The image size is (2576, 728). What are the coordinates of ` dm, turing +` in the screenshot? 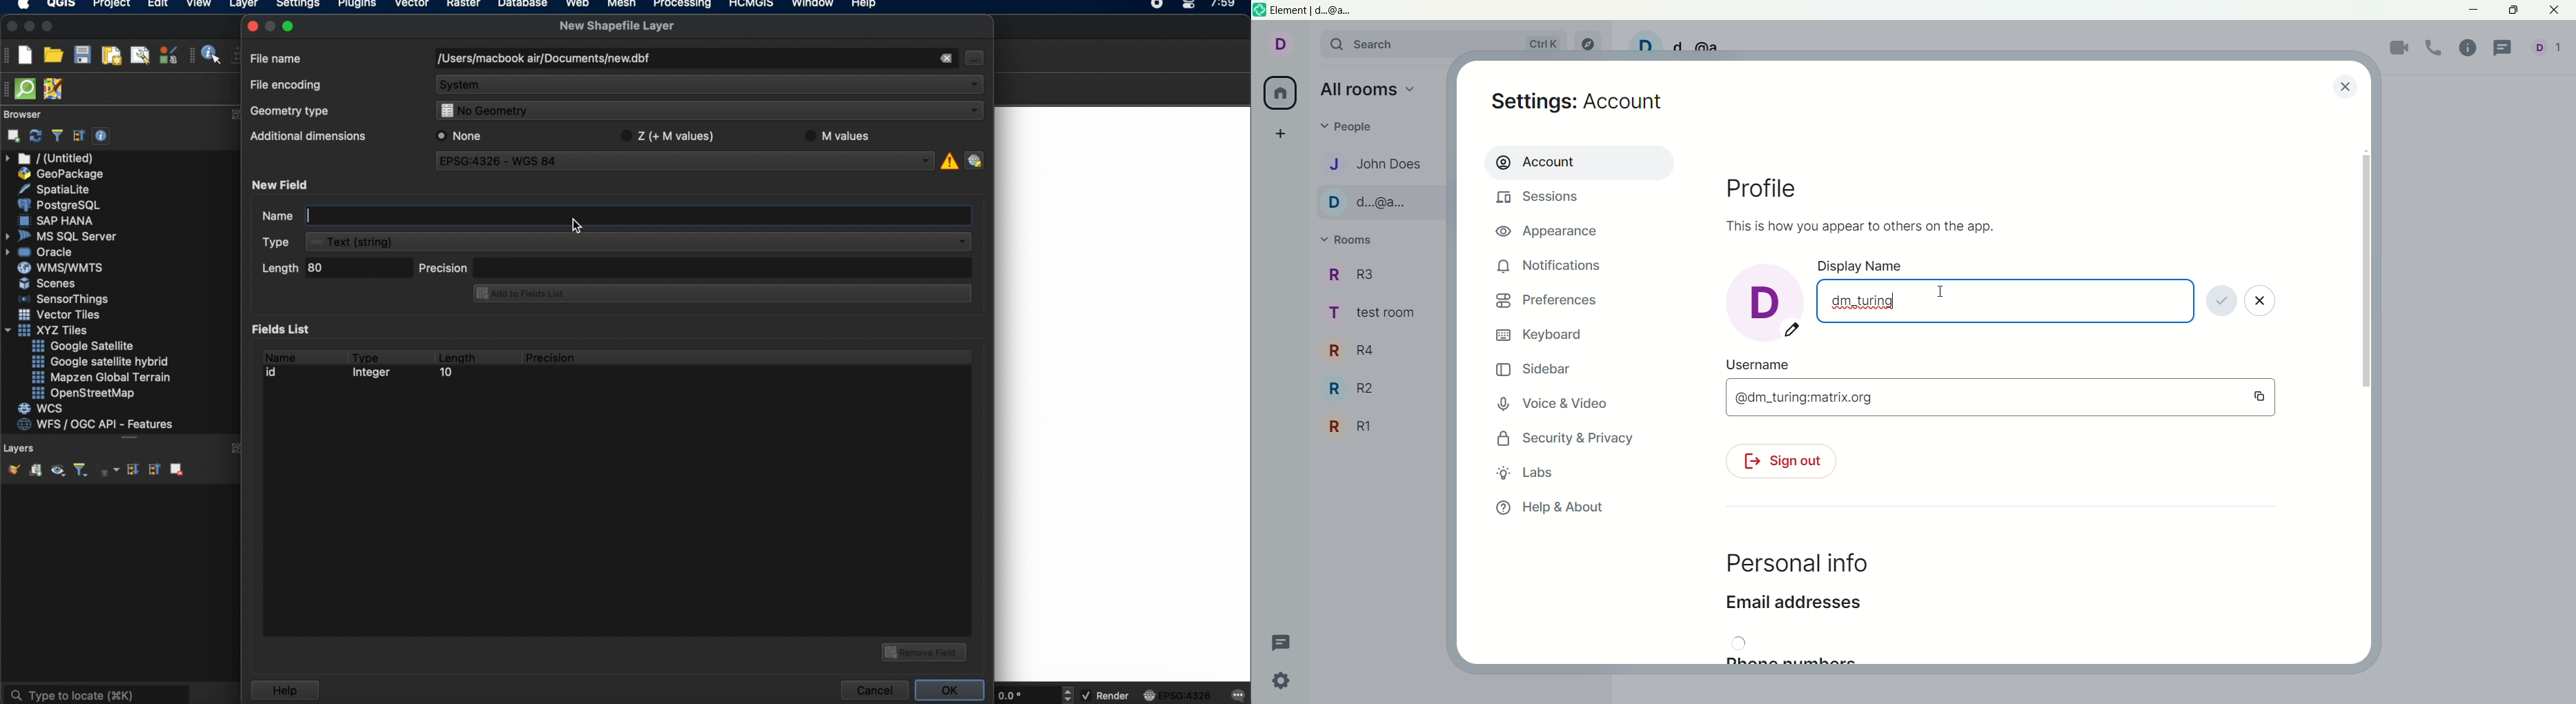 It's located at (2005, 301).